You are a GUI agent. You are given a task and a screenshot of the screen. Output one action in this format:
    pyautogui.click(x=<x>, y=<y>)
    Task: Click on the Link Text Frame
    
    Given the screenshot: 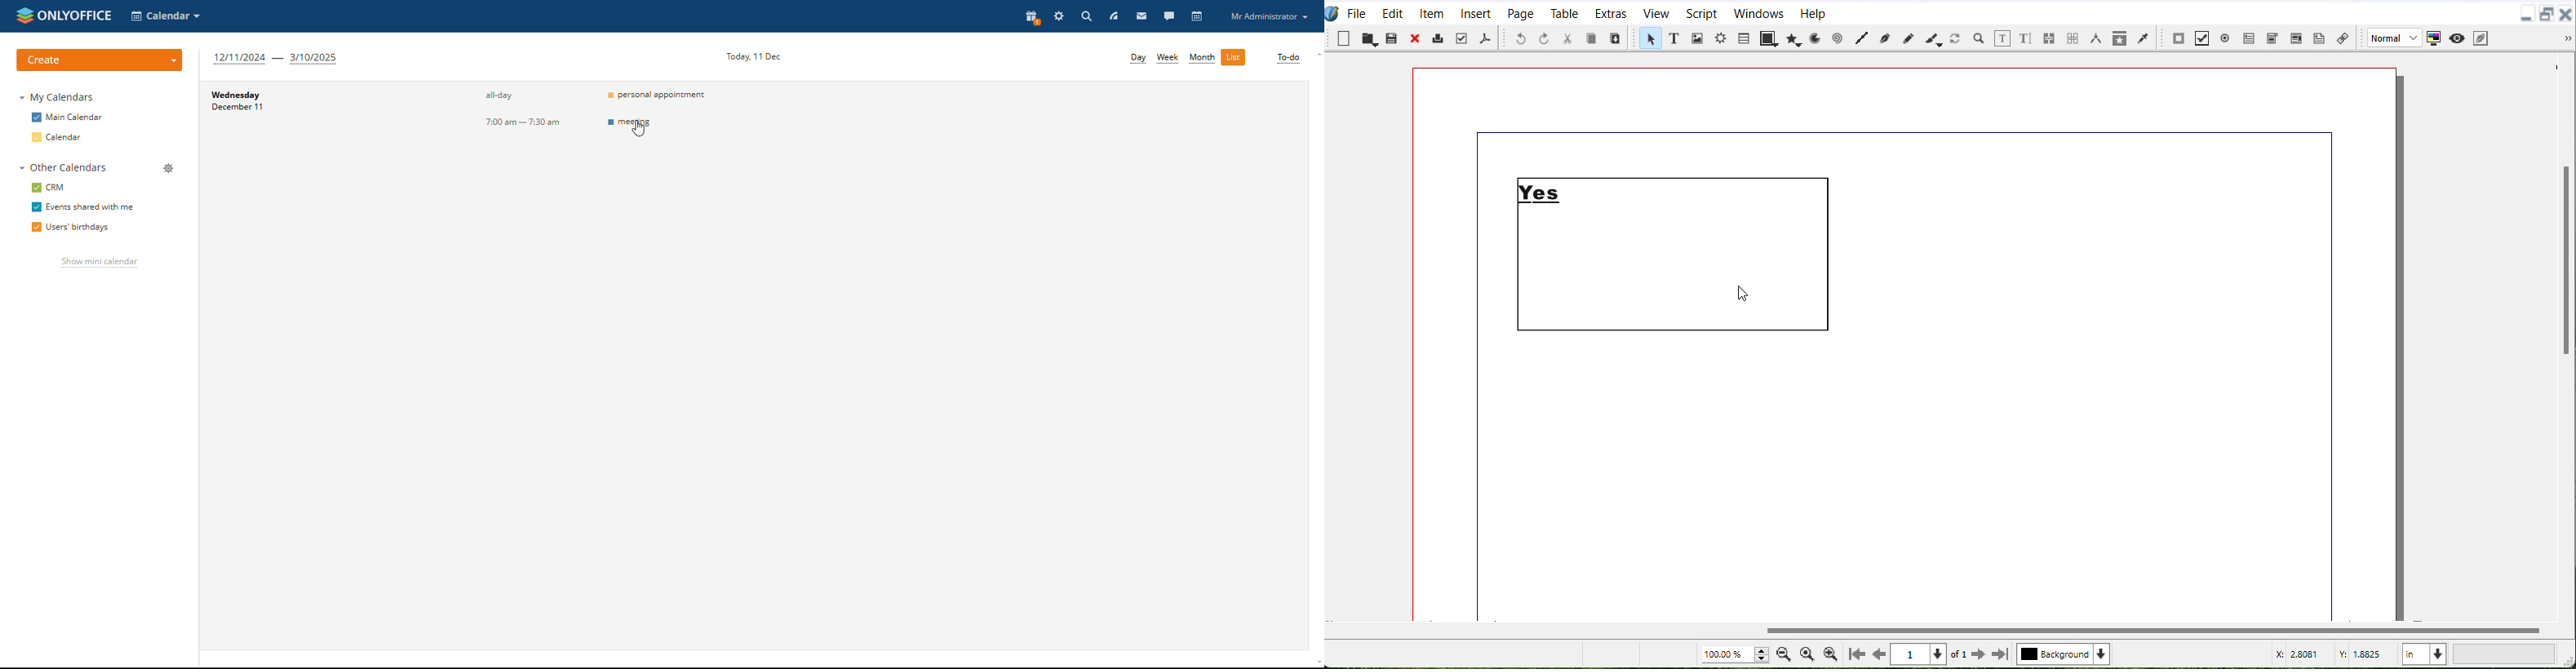 What is the action you would take?
    pyautogui.click(x=2051, y=37)
    